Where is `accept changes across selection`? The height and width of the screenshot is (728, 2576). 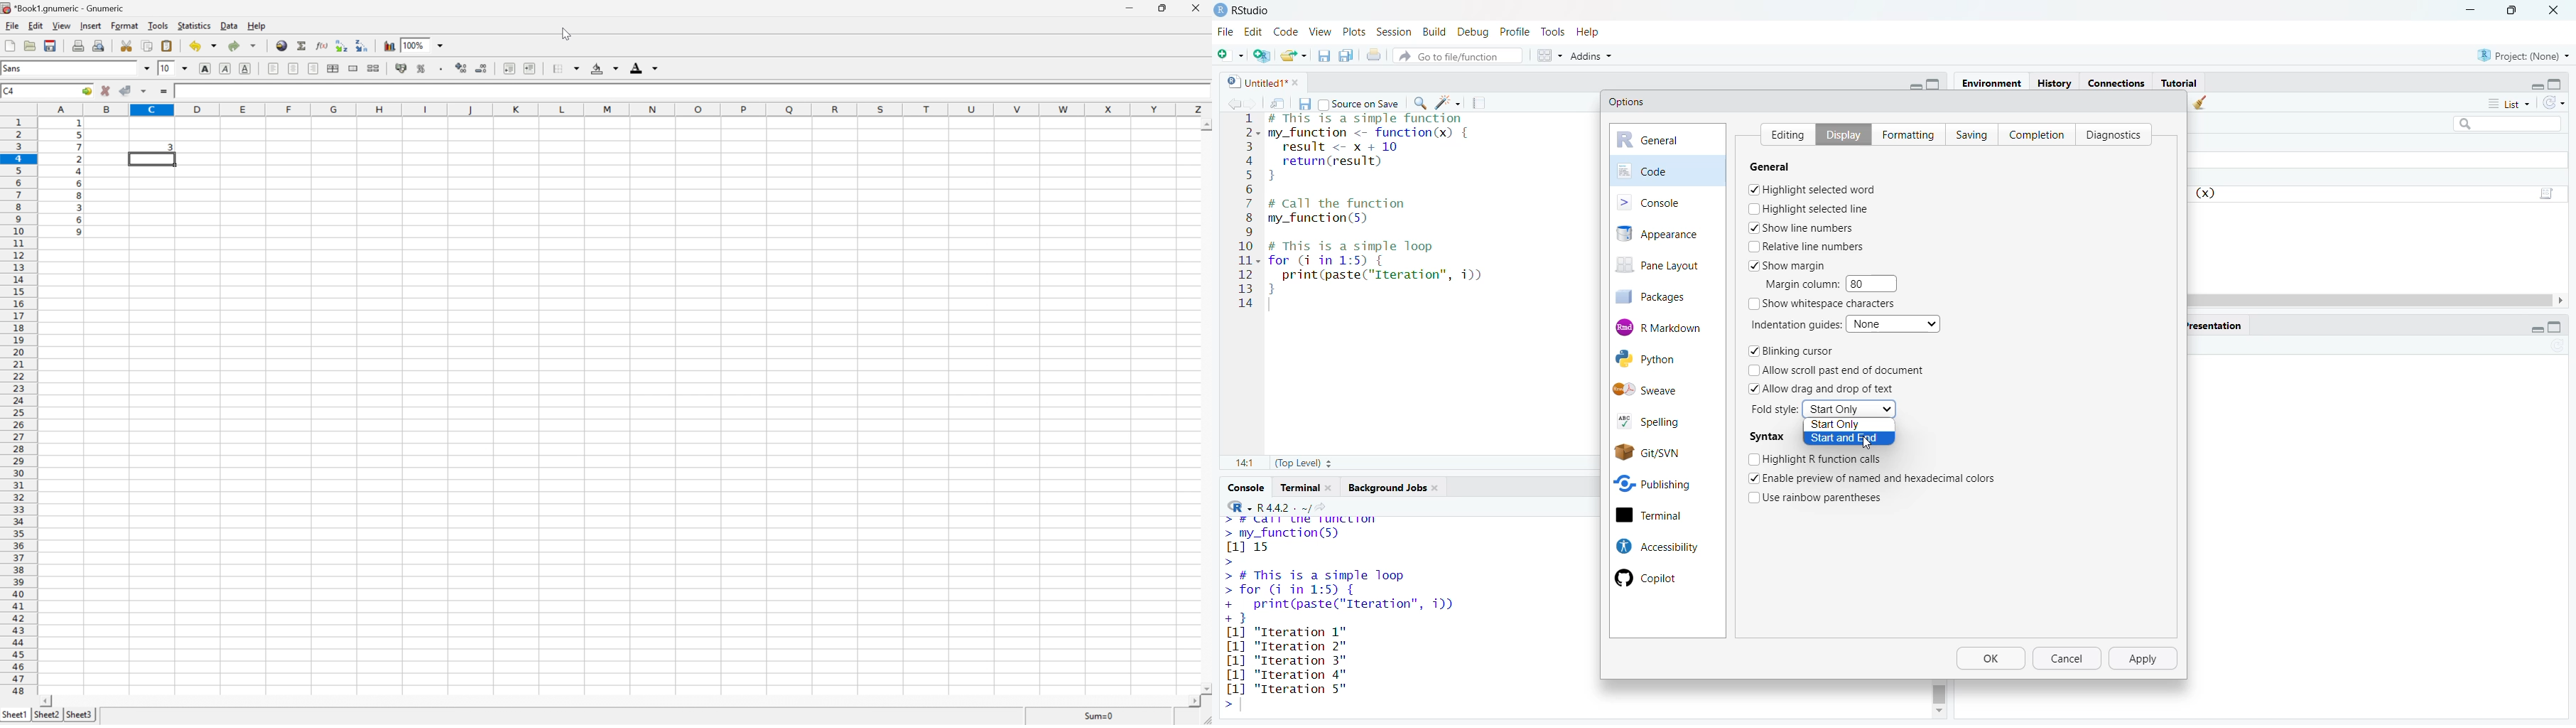 accept changes across selection is located at coordinates (146, 92).